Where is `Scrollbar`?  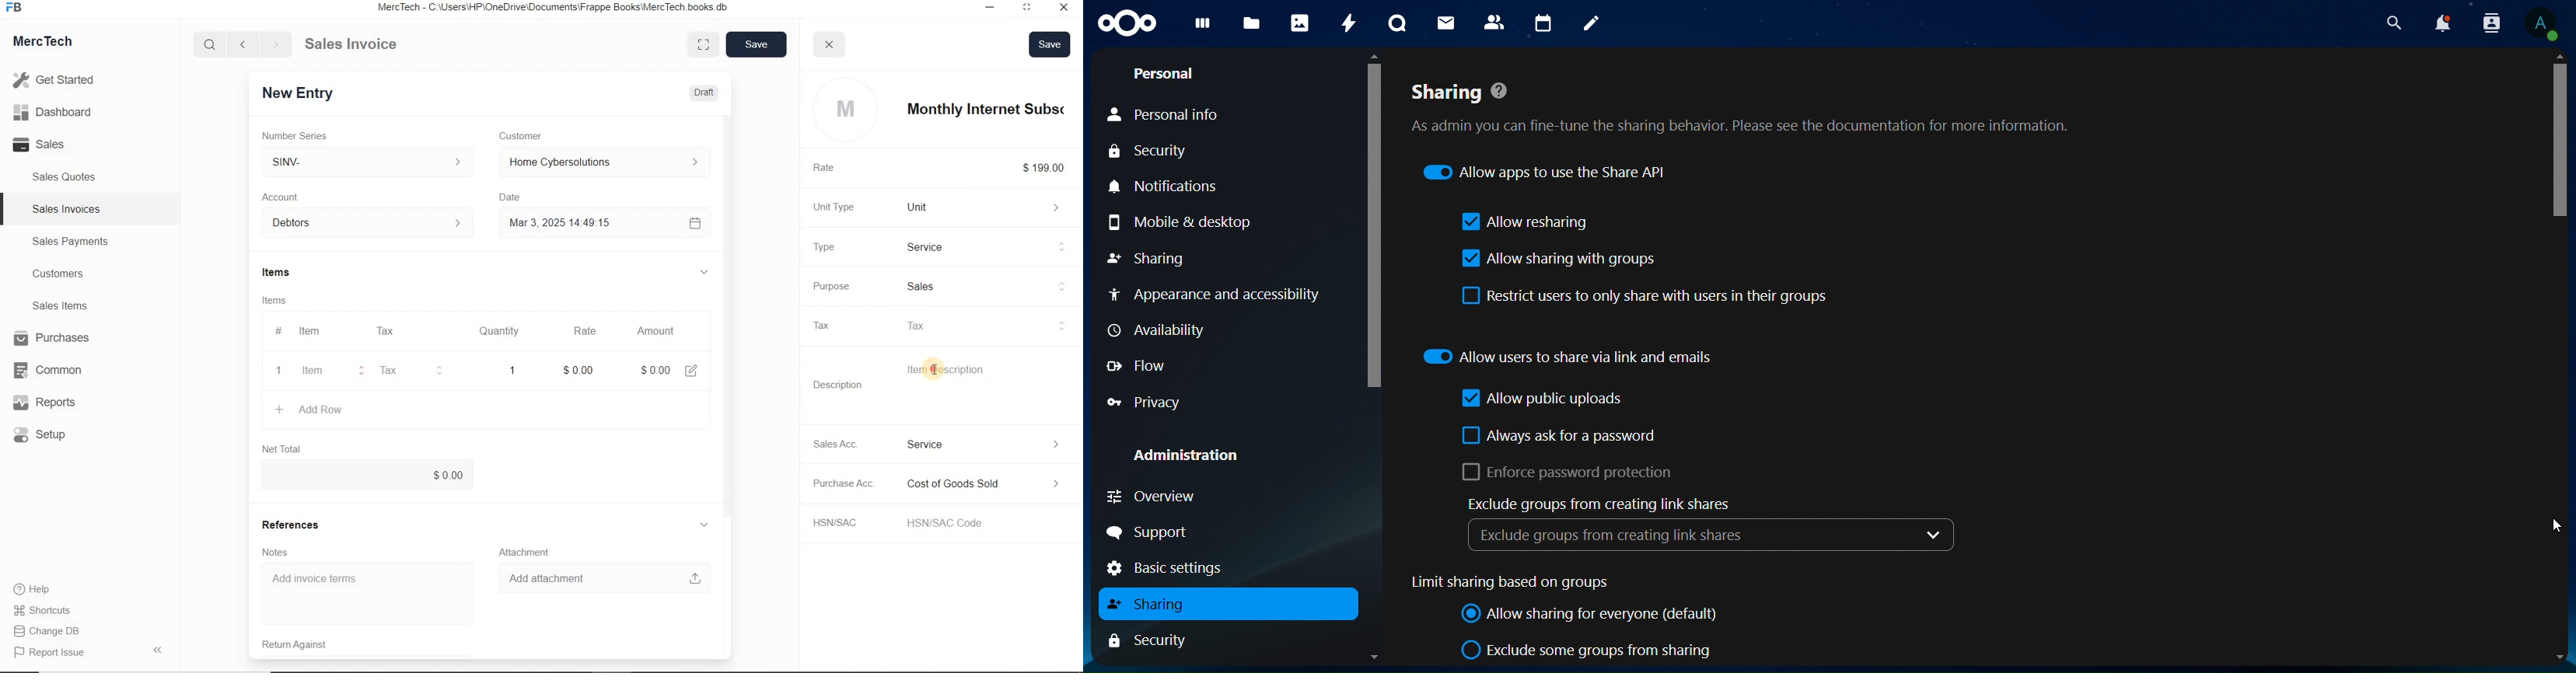
Scrollbar is located at coordinates (1369, 360).